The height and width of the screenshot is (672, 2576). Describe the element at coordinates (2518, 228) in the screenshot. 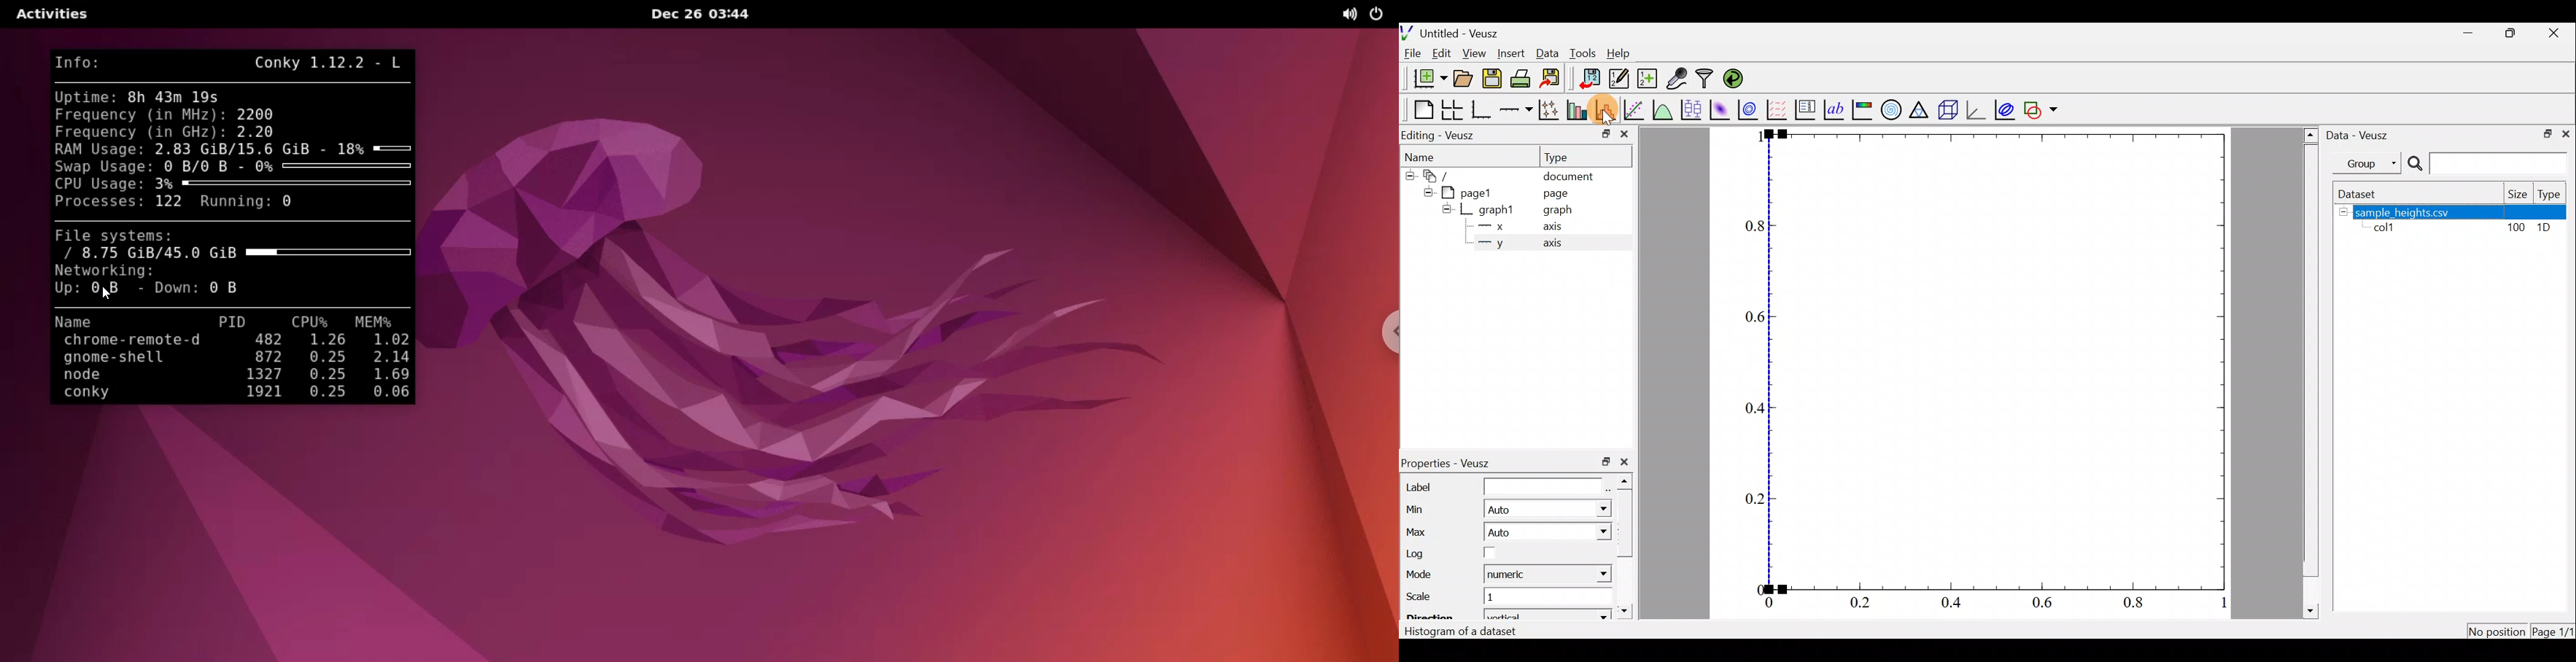

I see `100` at that location.